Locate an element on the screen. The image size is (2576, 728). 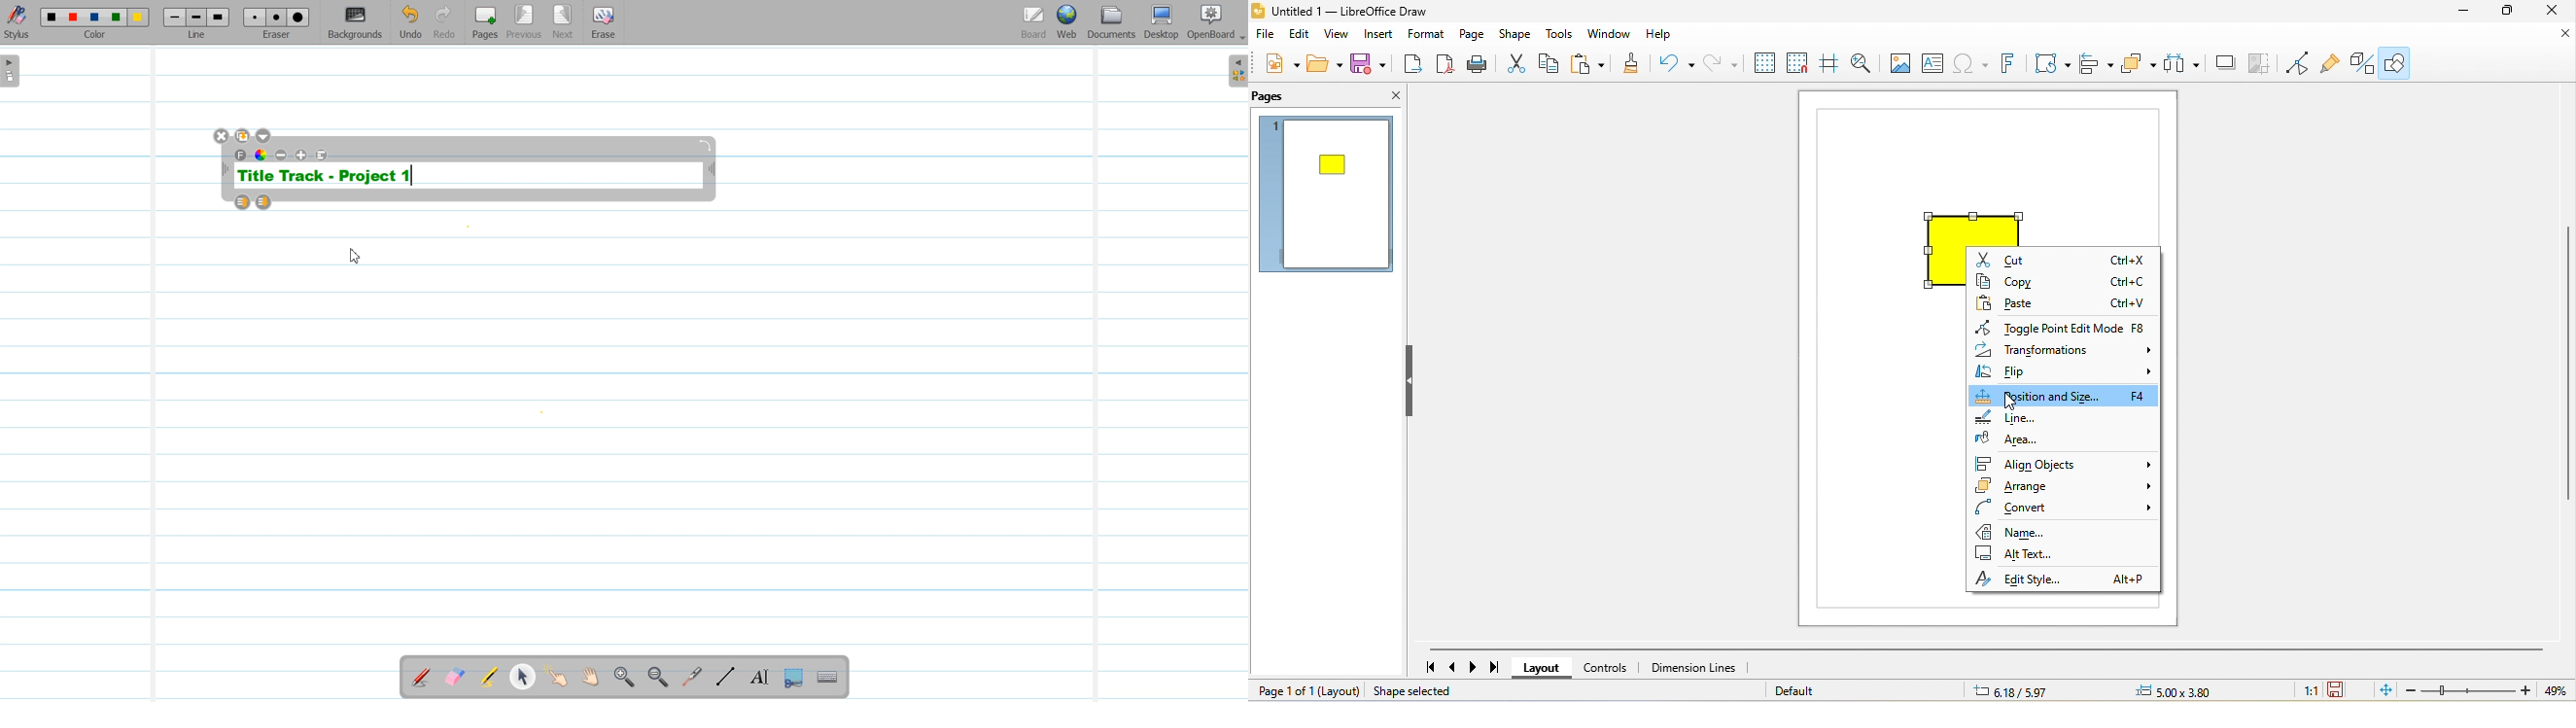
text box is located at coordinates (1934, 62).